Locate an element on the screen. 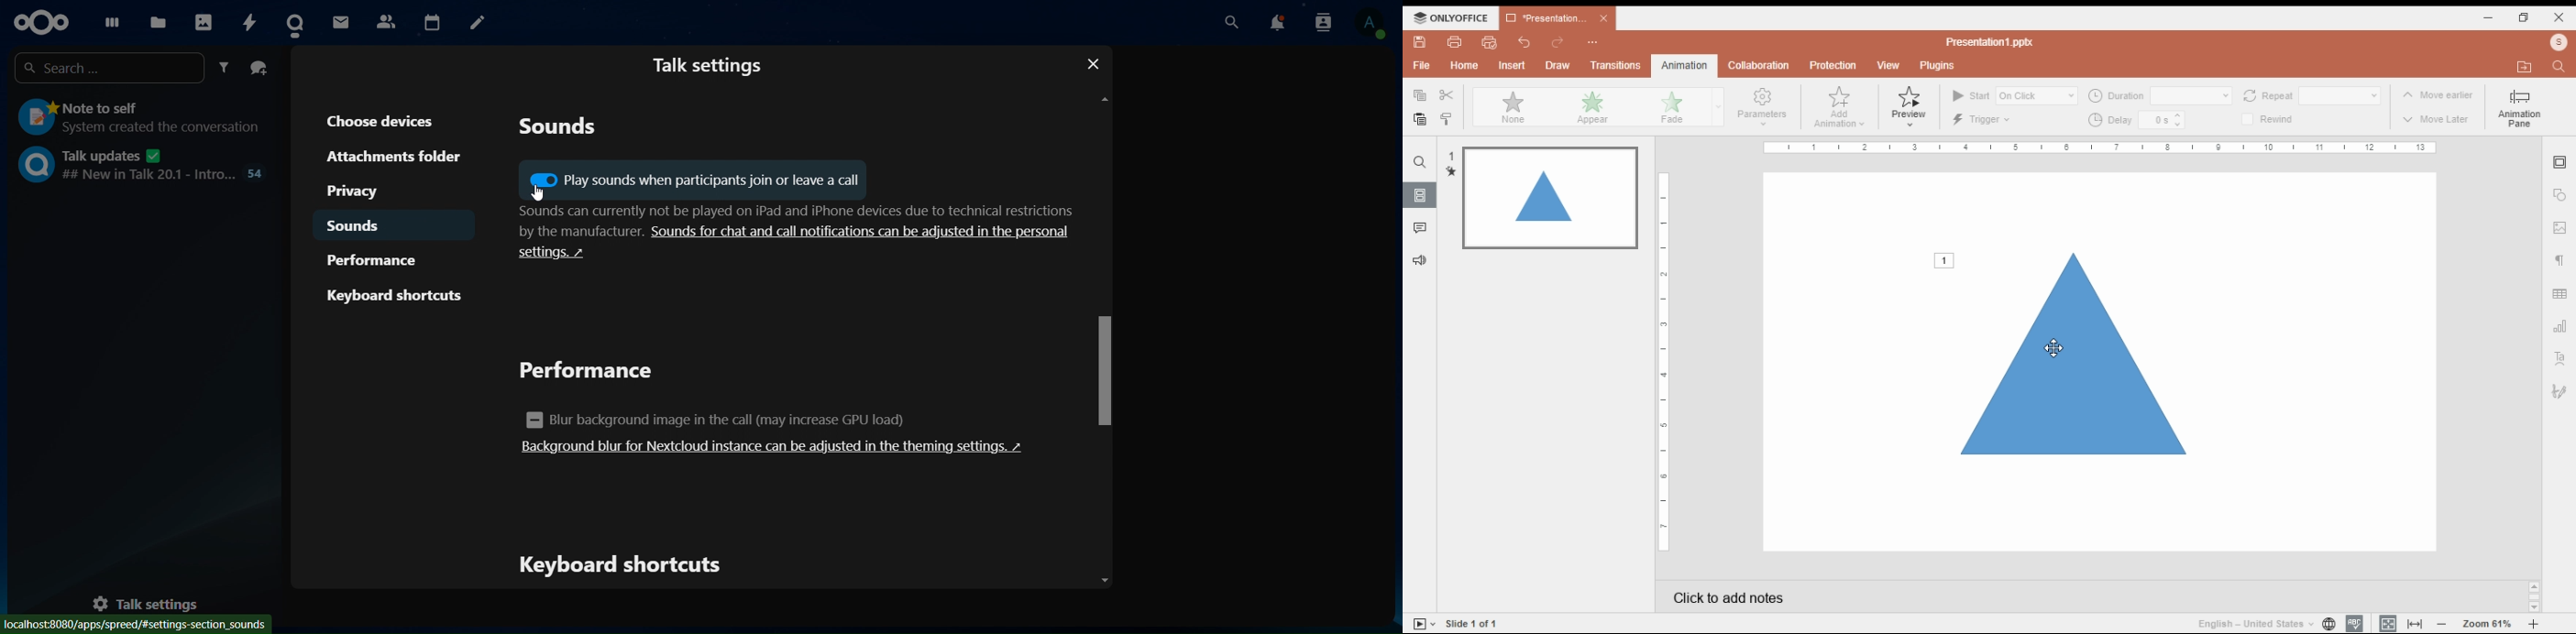  move later is located at coordinates (2437, 118).